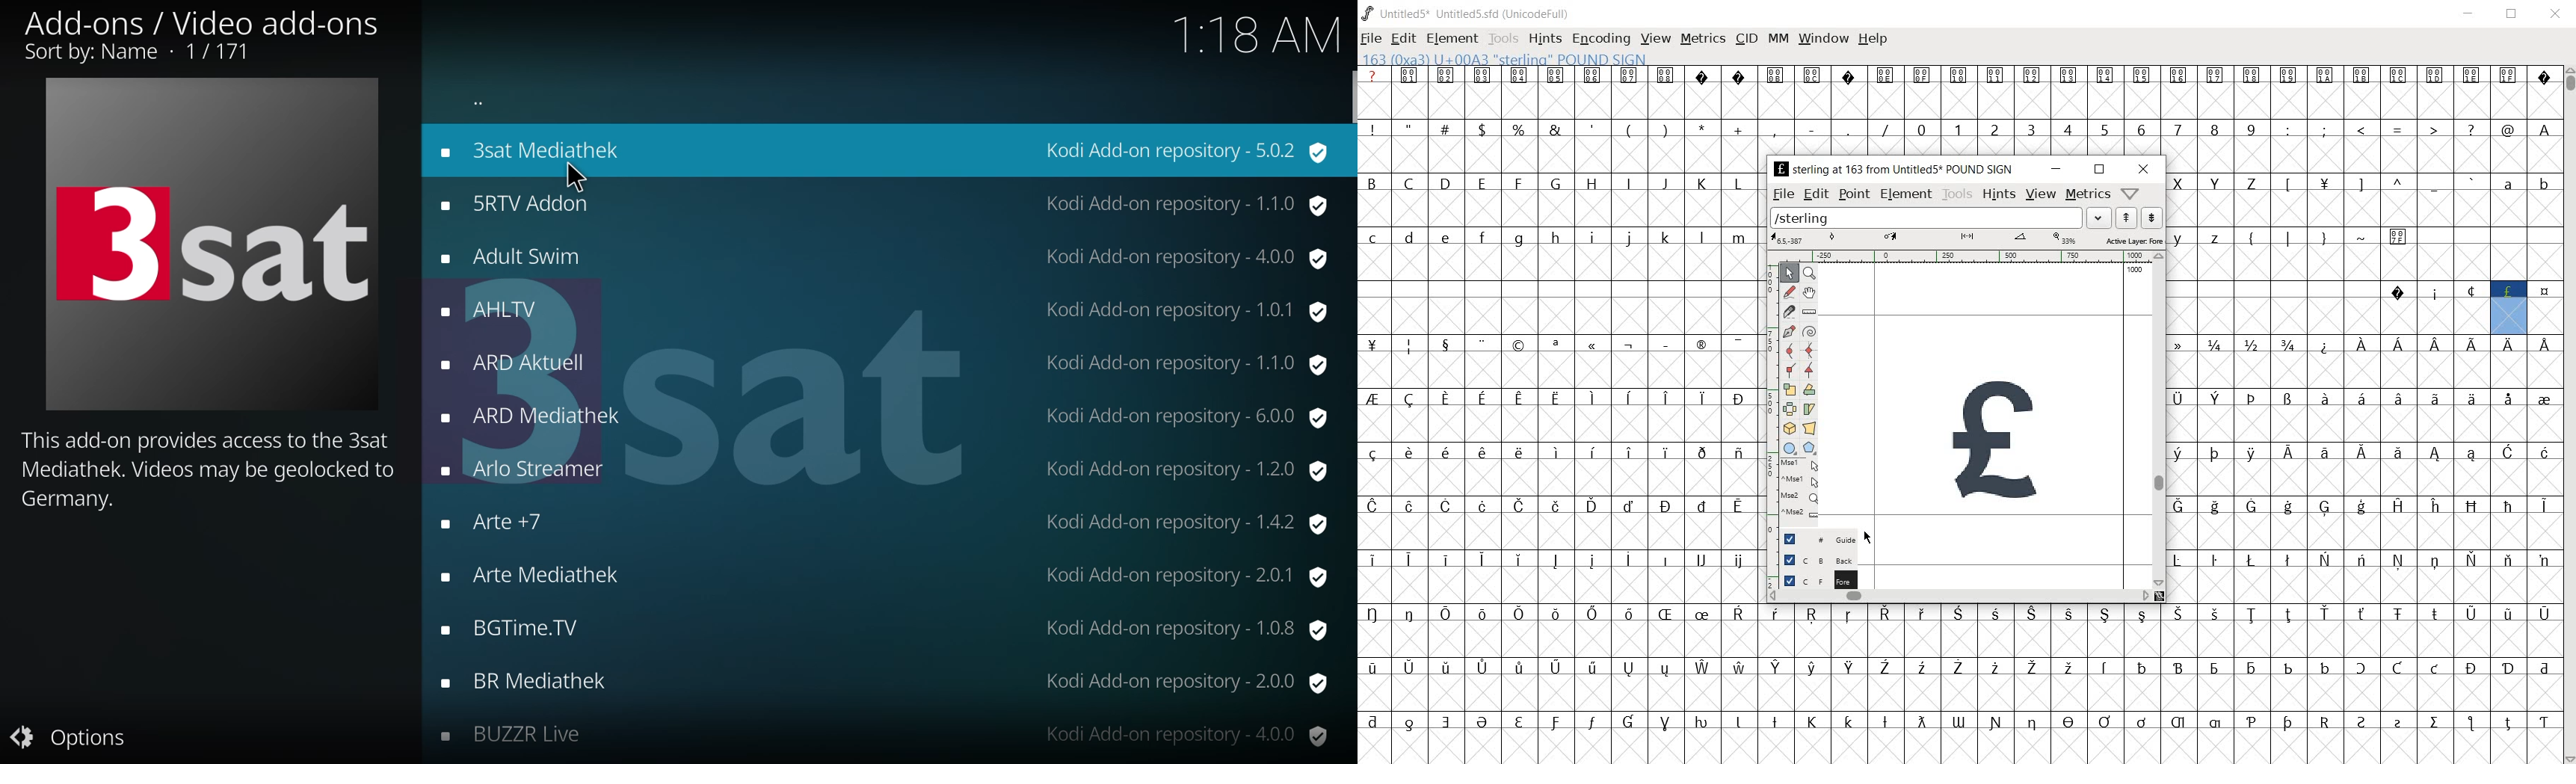 The height and width of the screenshot is (784, 2576). I want to click on Symbol, so click(1411, 75).